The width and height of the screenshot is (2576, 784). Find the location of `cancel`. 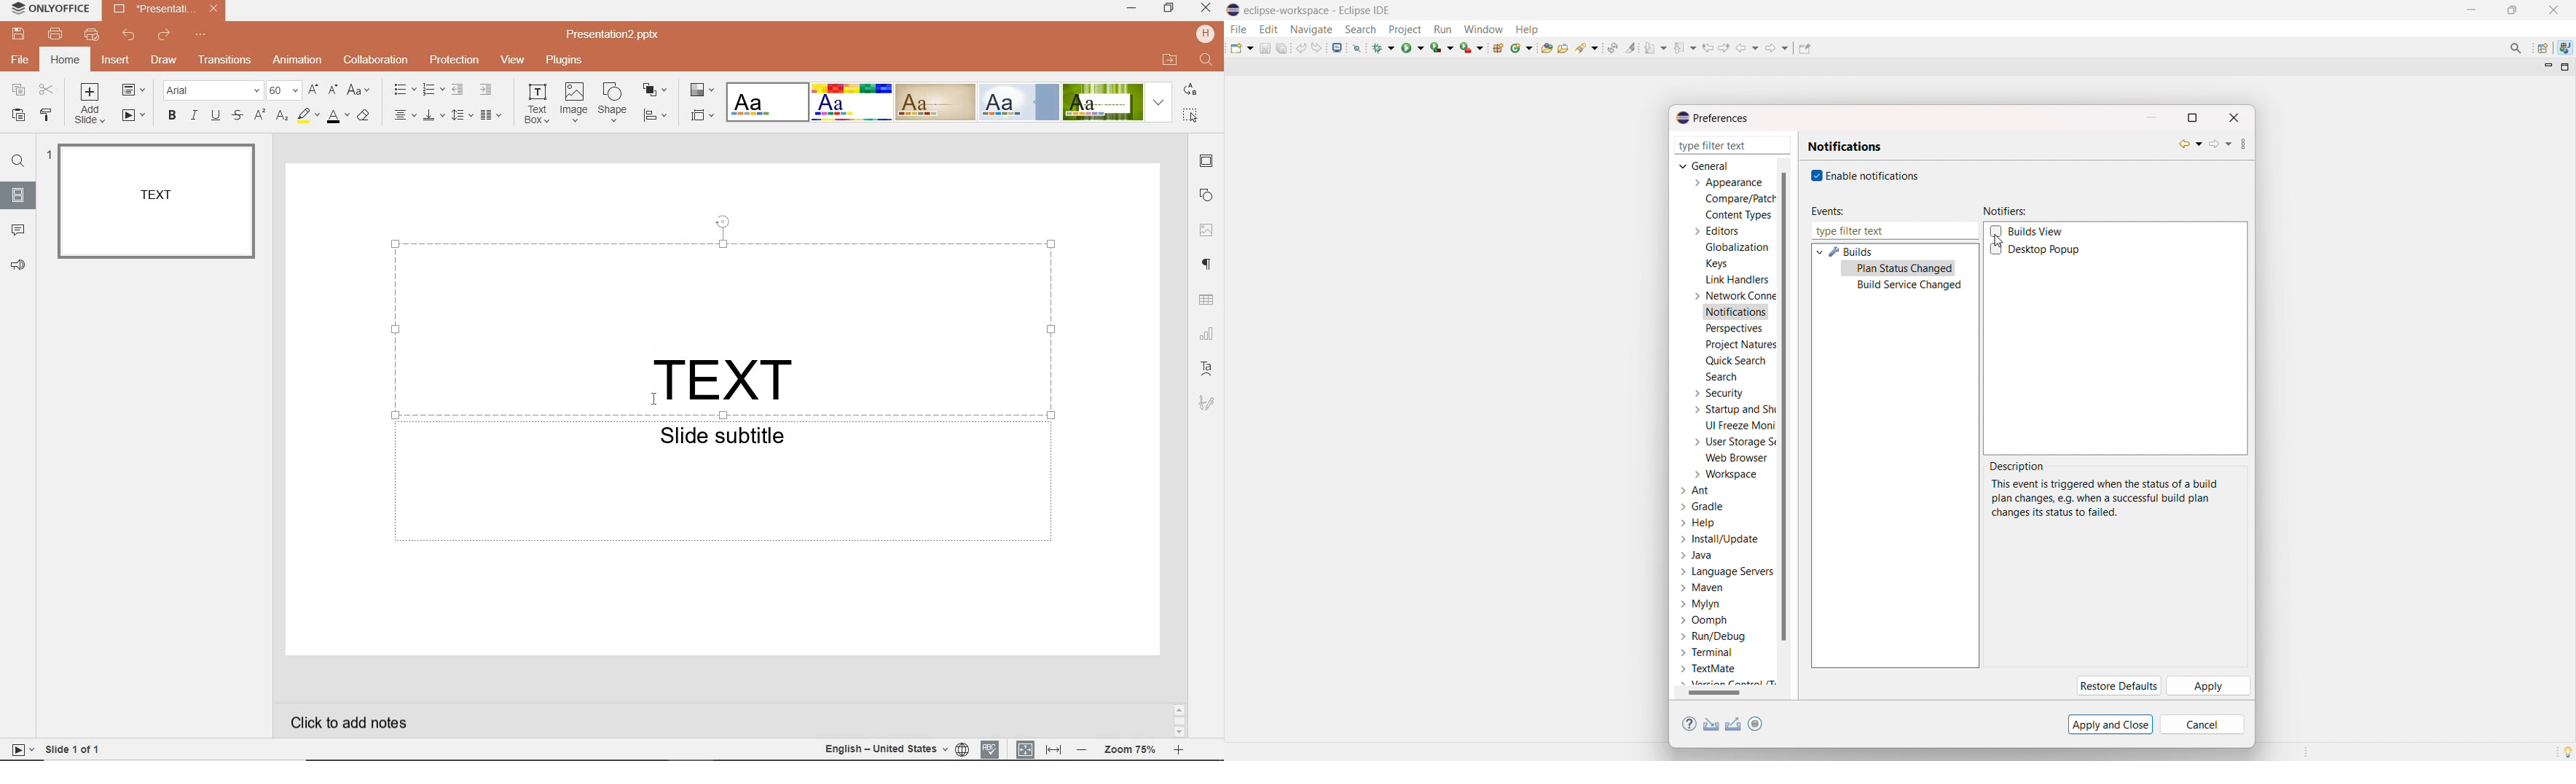

cancel is located at coordinates (2202, 724).